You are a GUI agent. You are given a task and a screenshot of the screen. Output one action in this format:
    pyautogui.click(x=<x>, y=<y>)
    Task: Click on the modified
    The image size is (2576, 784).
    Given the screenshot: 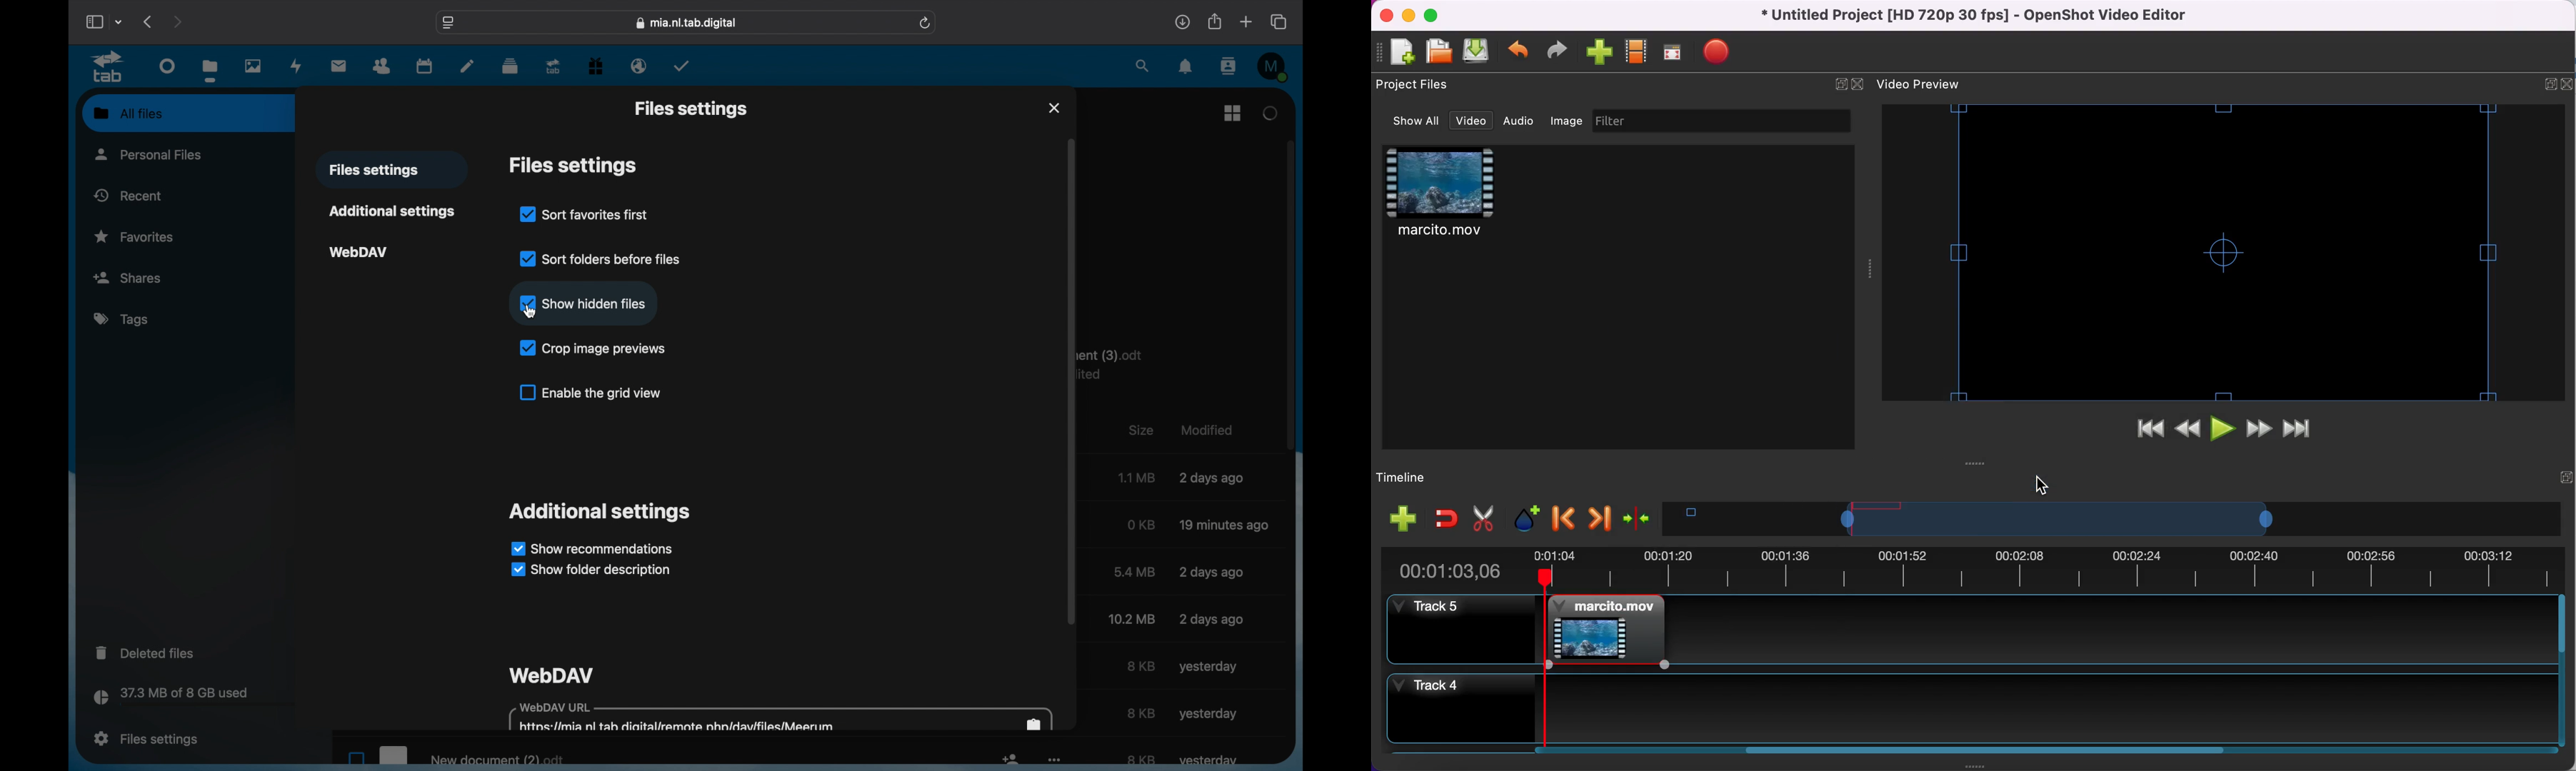 What is the action you would take?
    pyautogui.click(x=1212, y=478)
    